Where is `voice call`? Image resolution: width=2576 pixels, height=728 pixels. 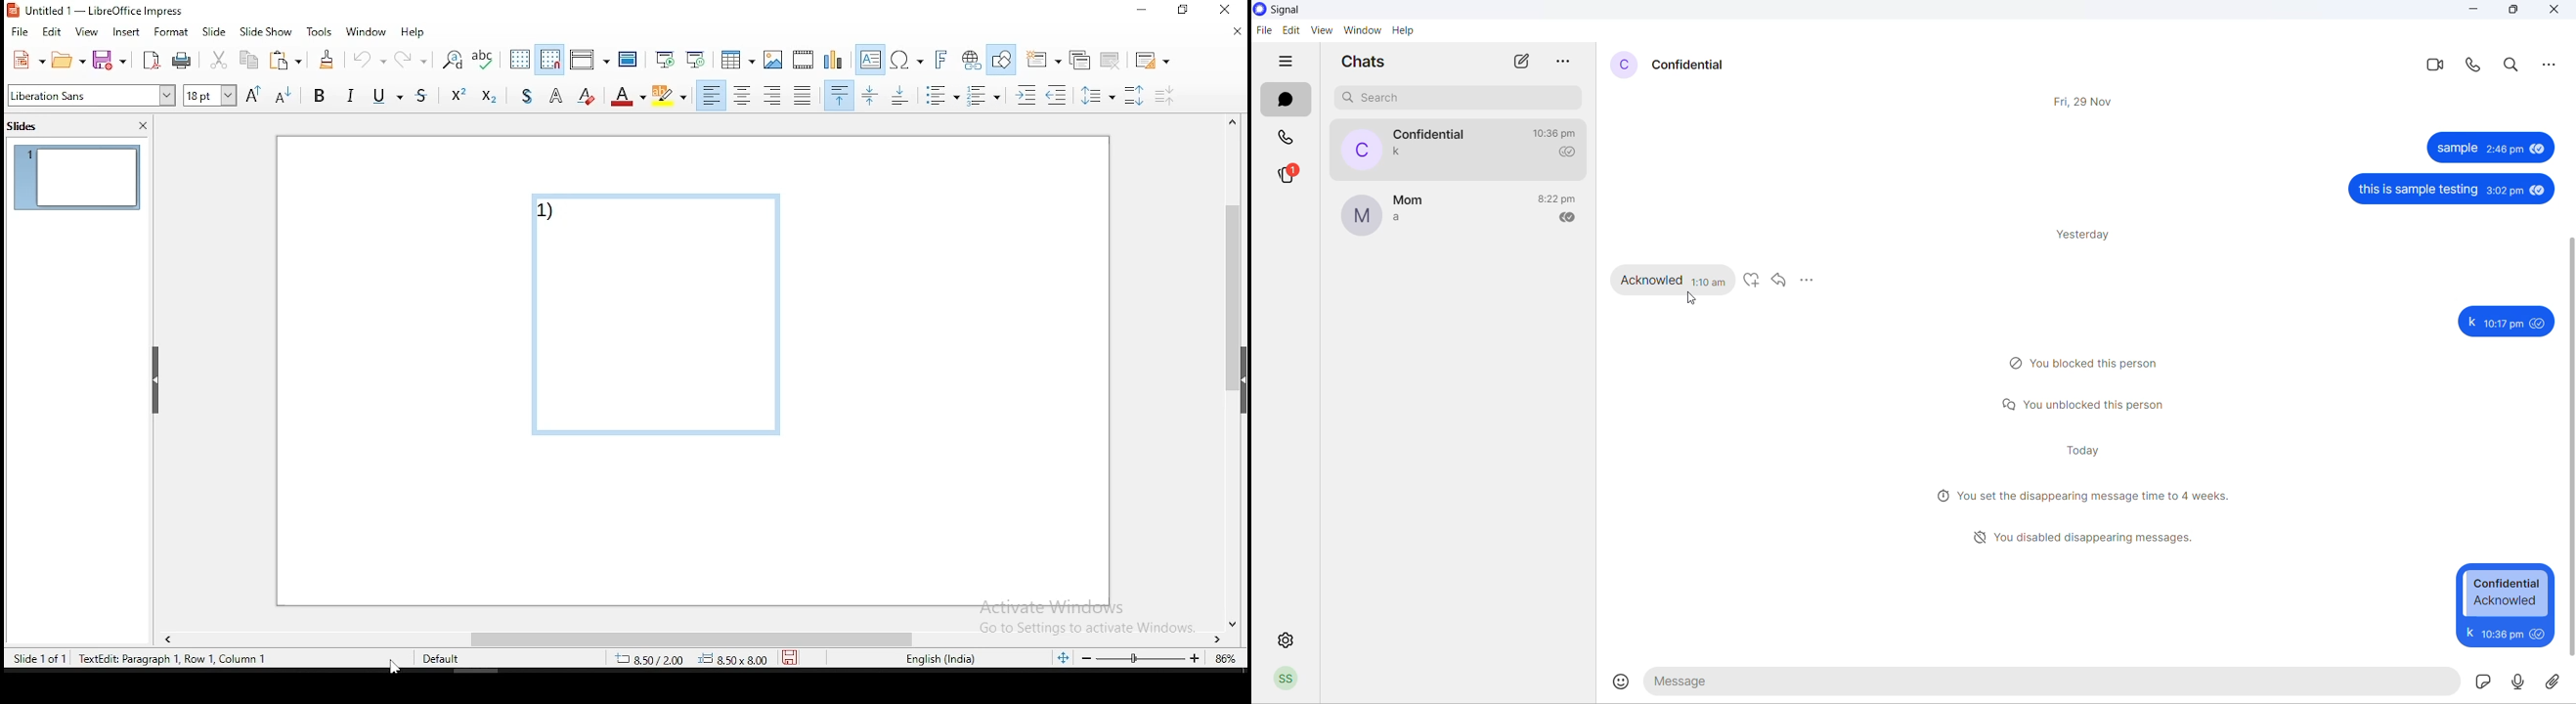 voice call is located at coordinates (2472, 66).